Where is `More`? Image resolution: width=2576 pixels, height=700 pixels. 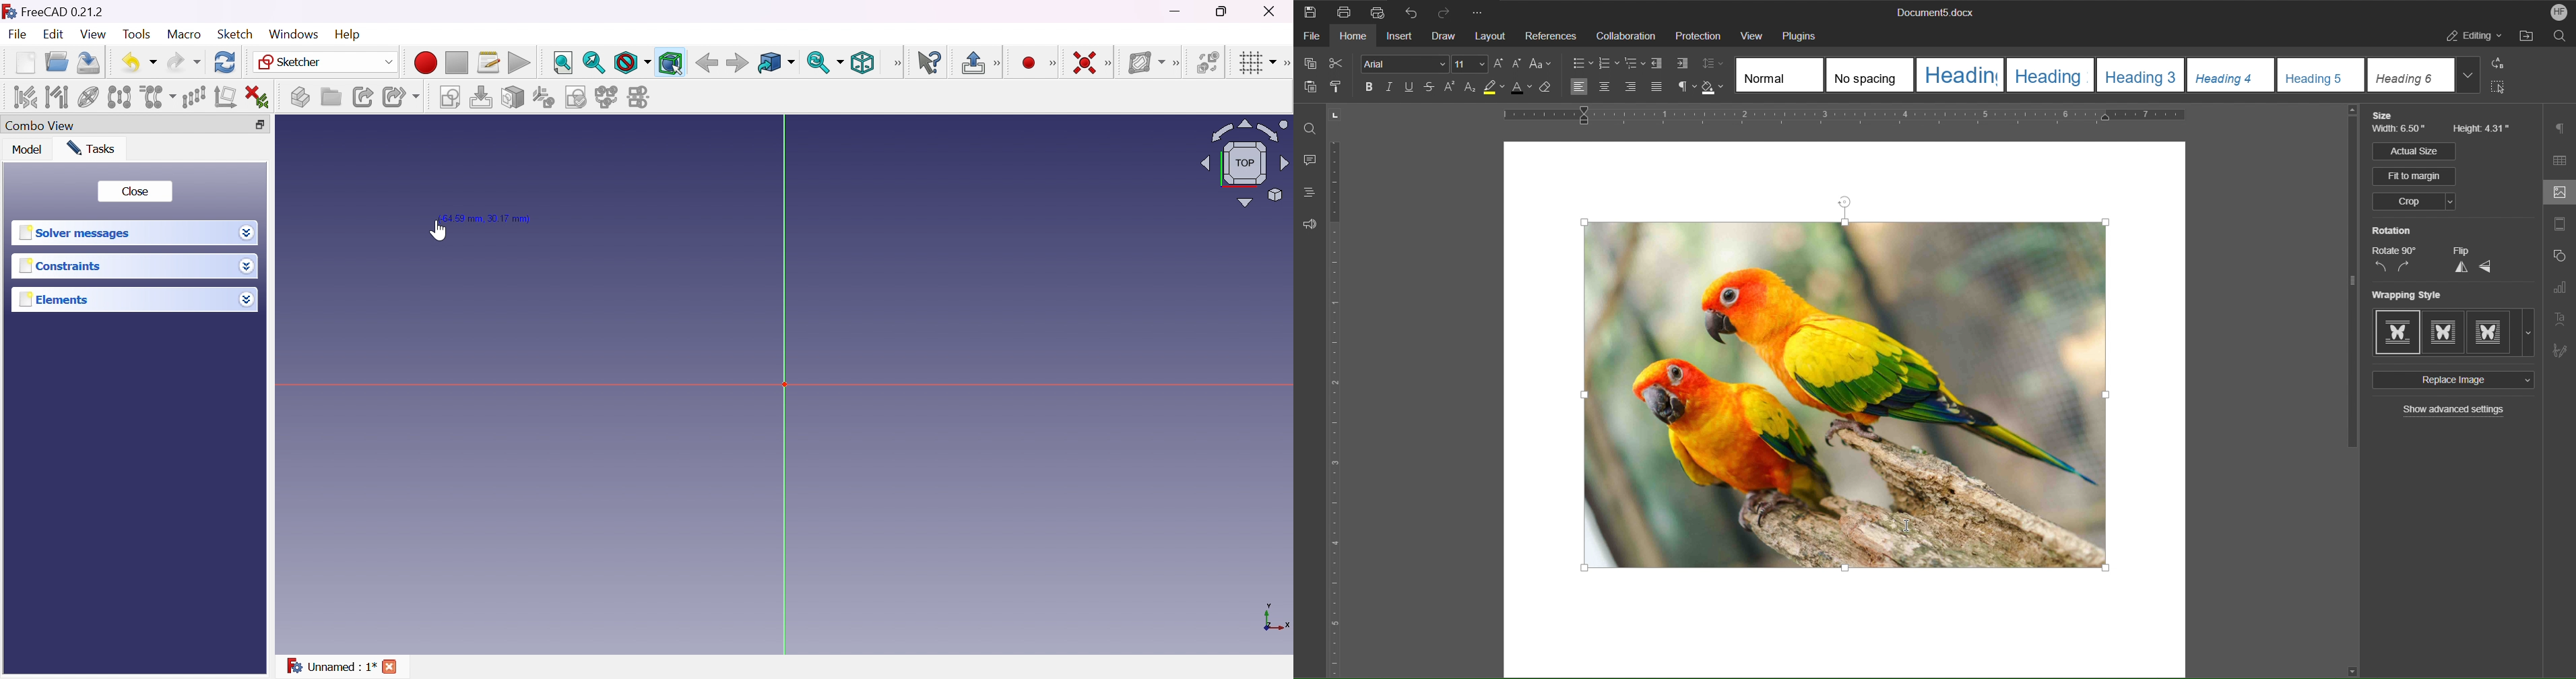
More is located at coordinates (1481, 11).